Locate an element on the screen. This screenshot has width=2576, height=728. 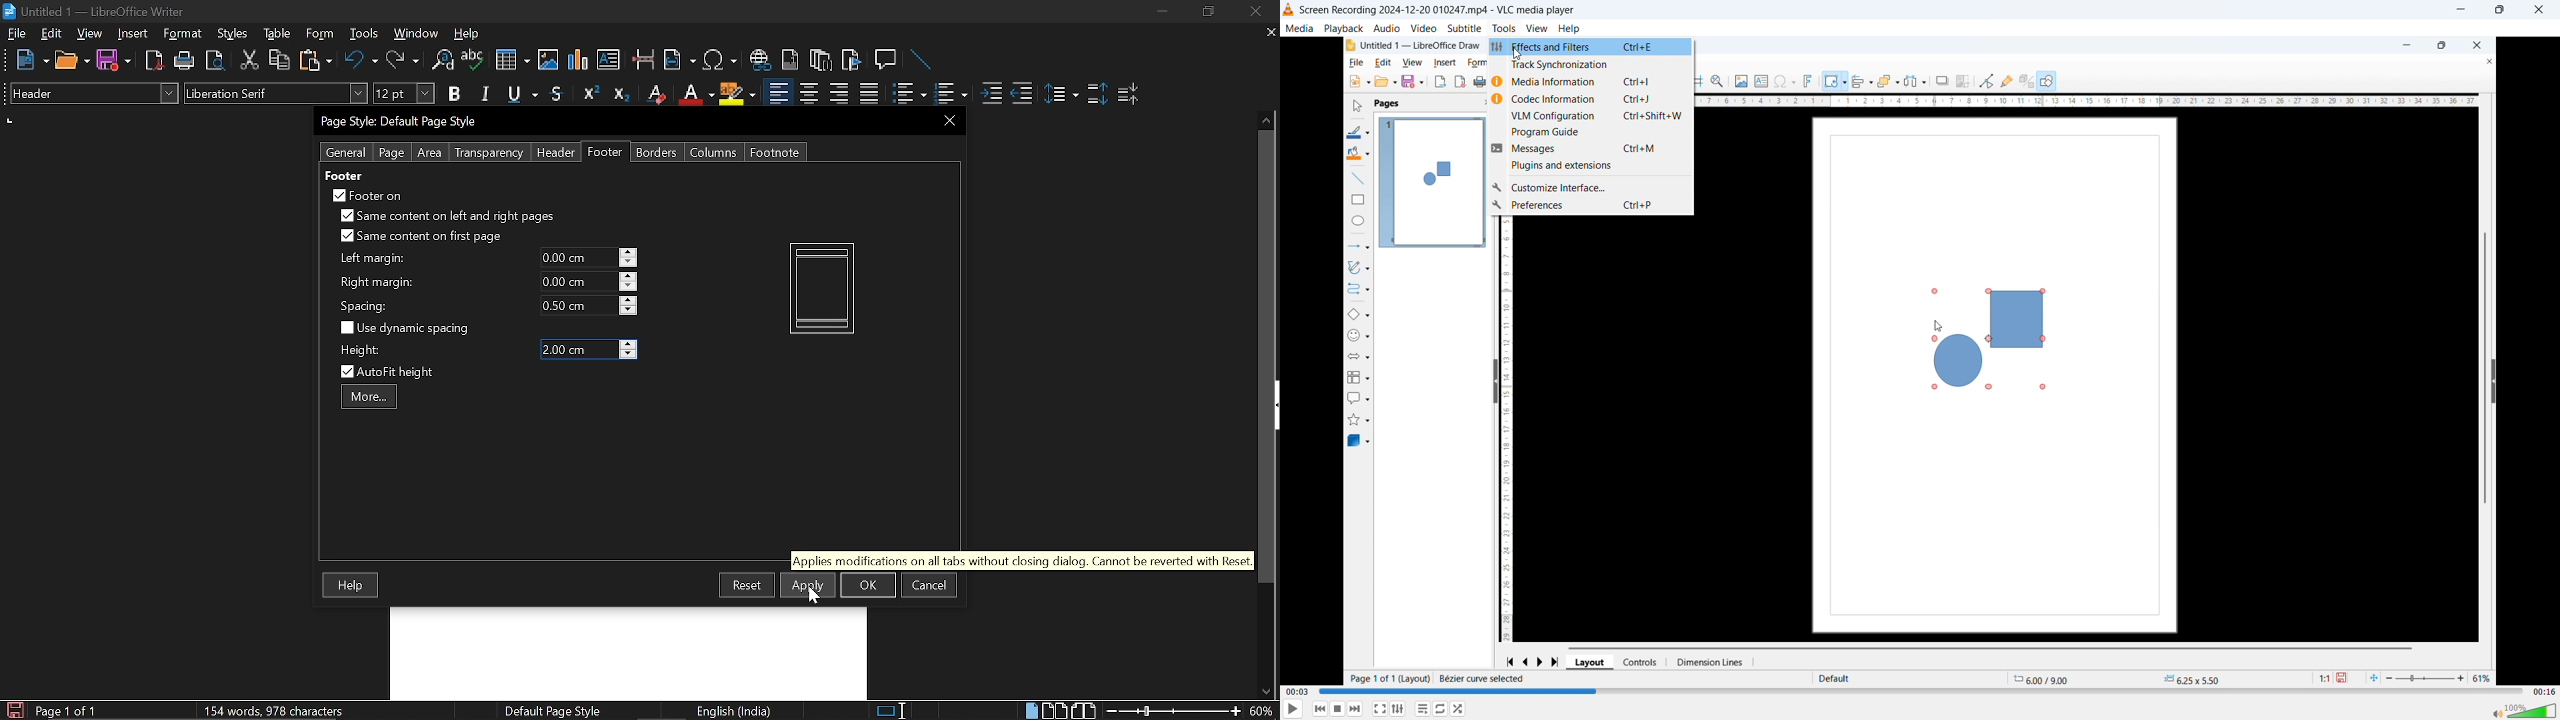
Toggle playlist is located at coordinates (1423, 709).